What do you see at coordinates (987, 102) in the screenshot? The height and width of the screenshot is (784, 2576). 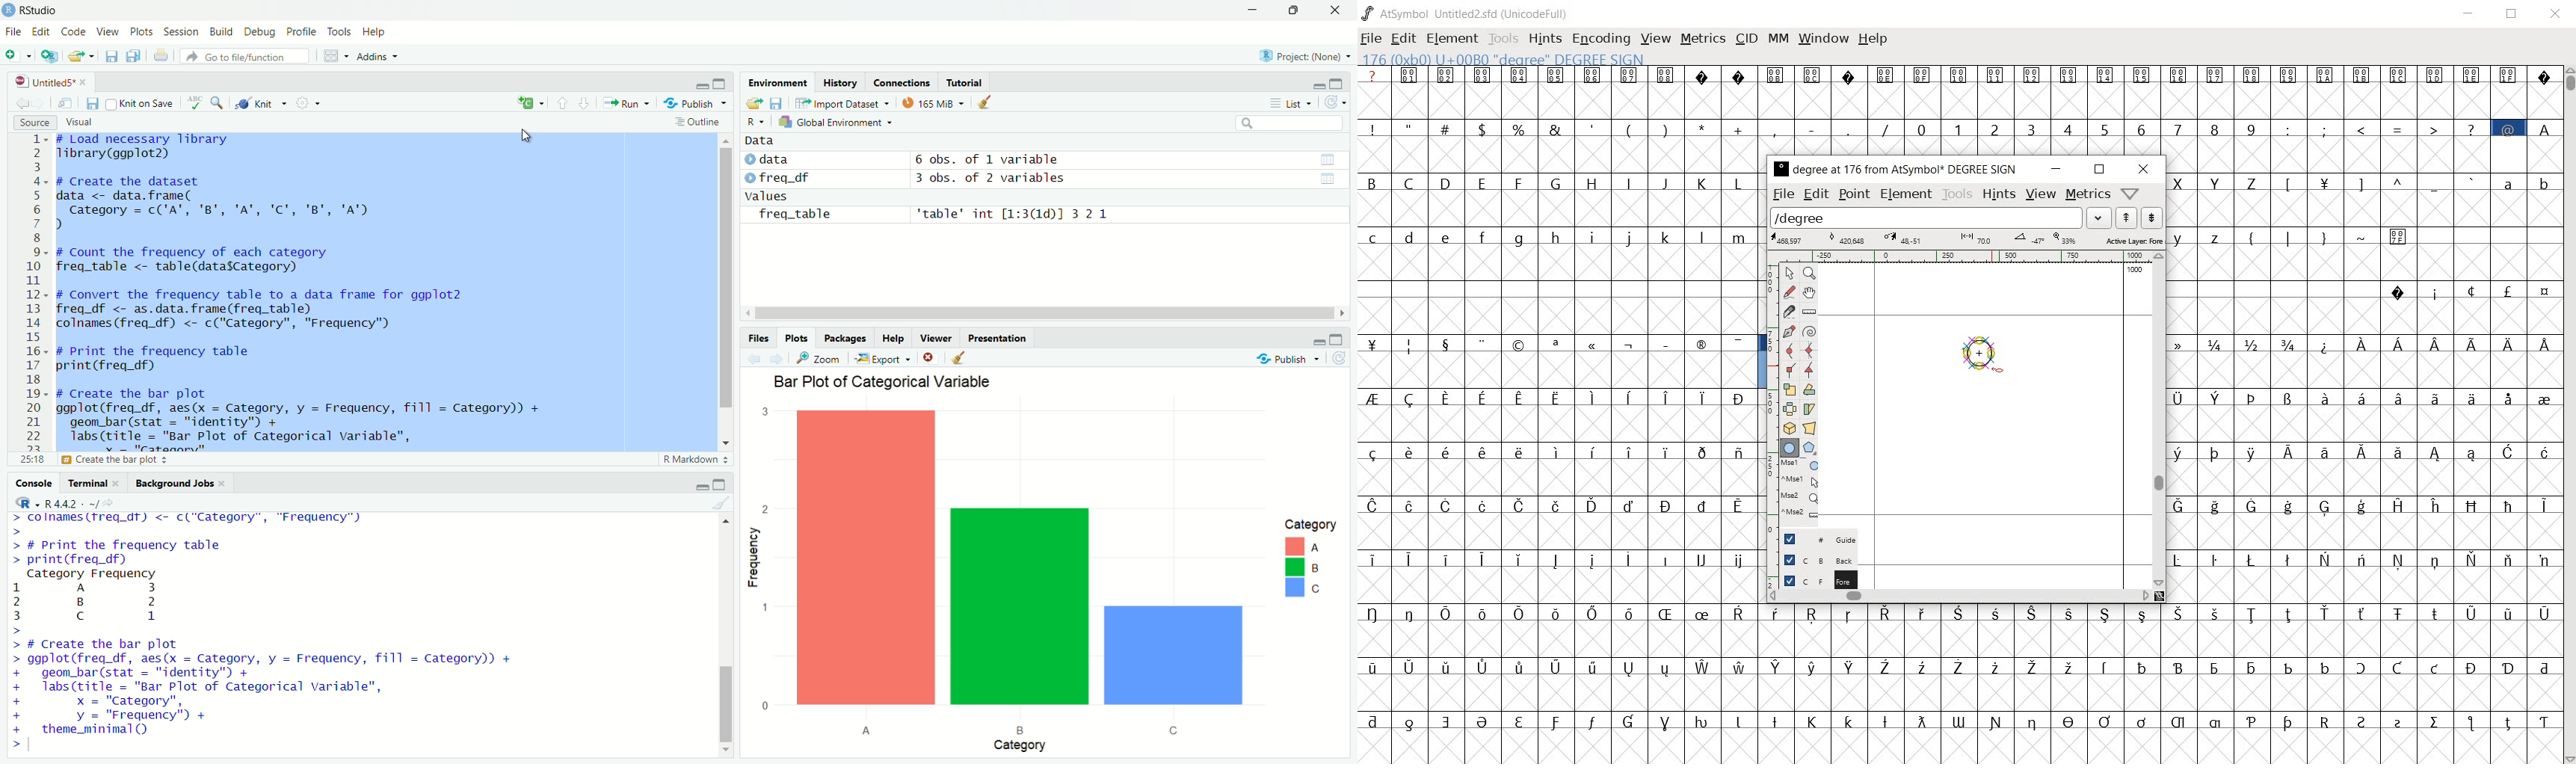 I see `clear data` at bounding box center [987, 102].